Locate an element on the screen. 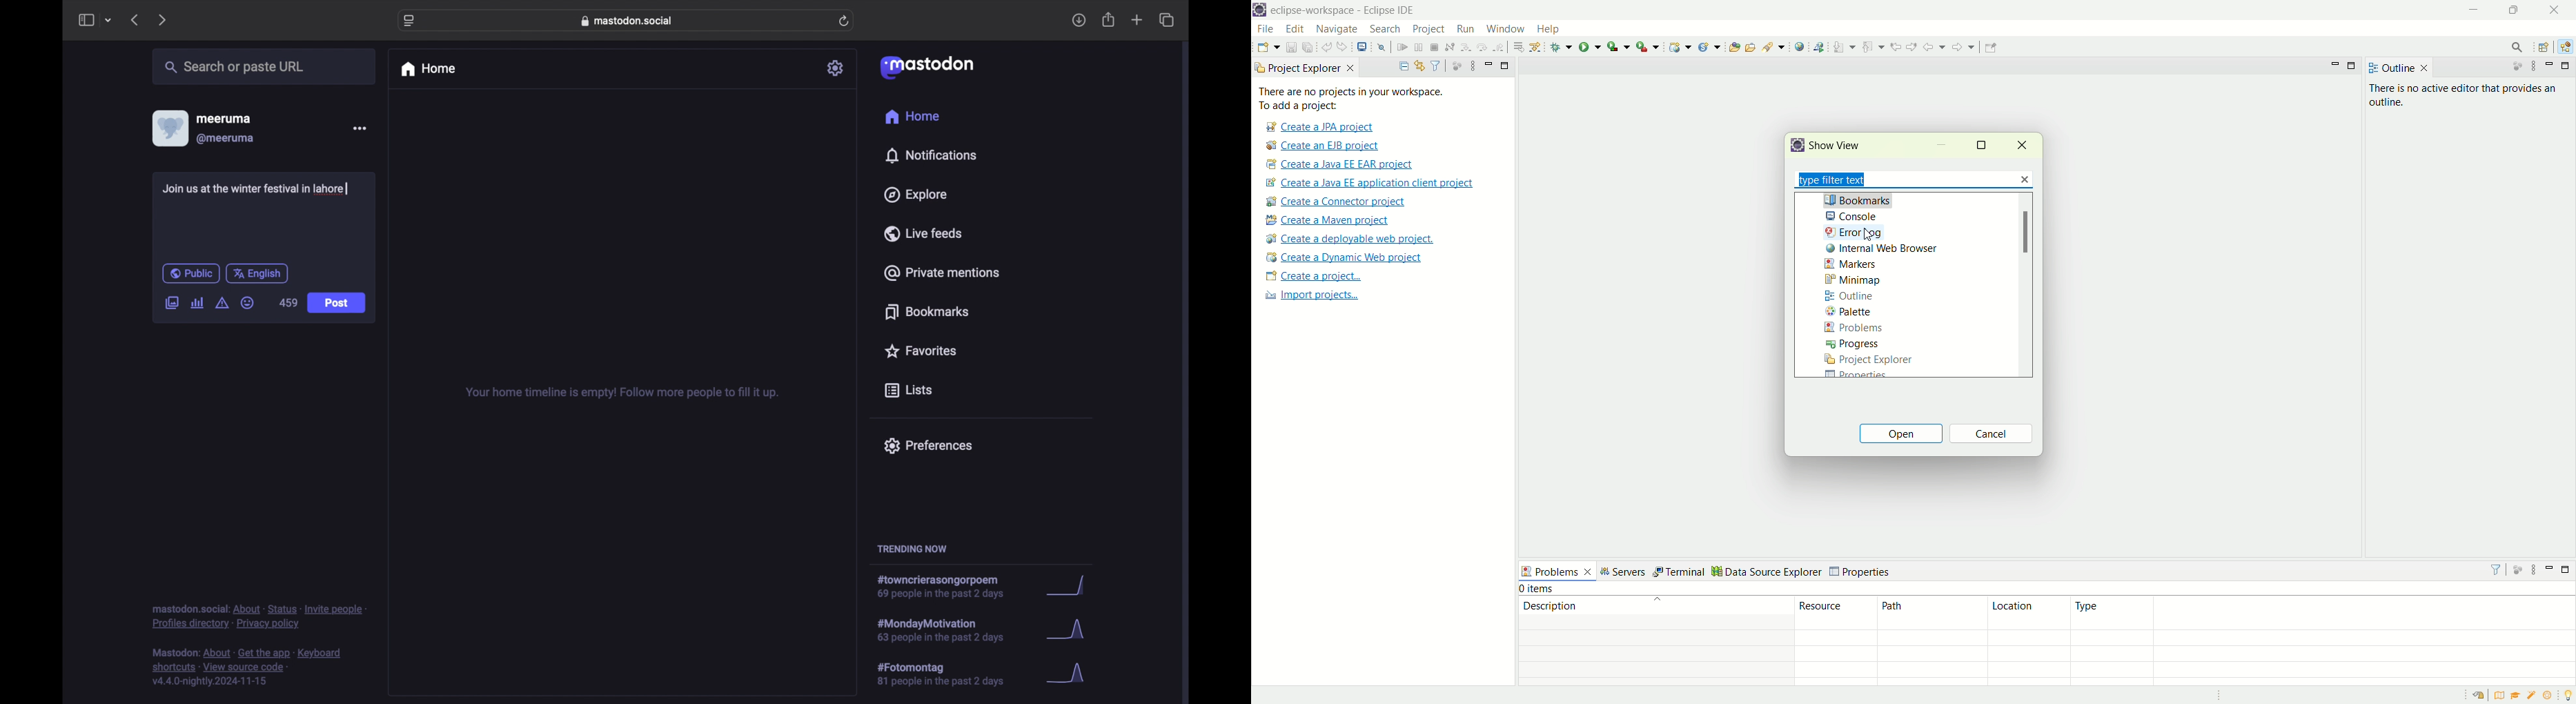 This screenshot has height=728, width=2576. maximize is located at coordinates (2353, 66).